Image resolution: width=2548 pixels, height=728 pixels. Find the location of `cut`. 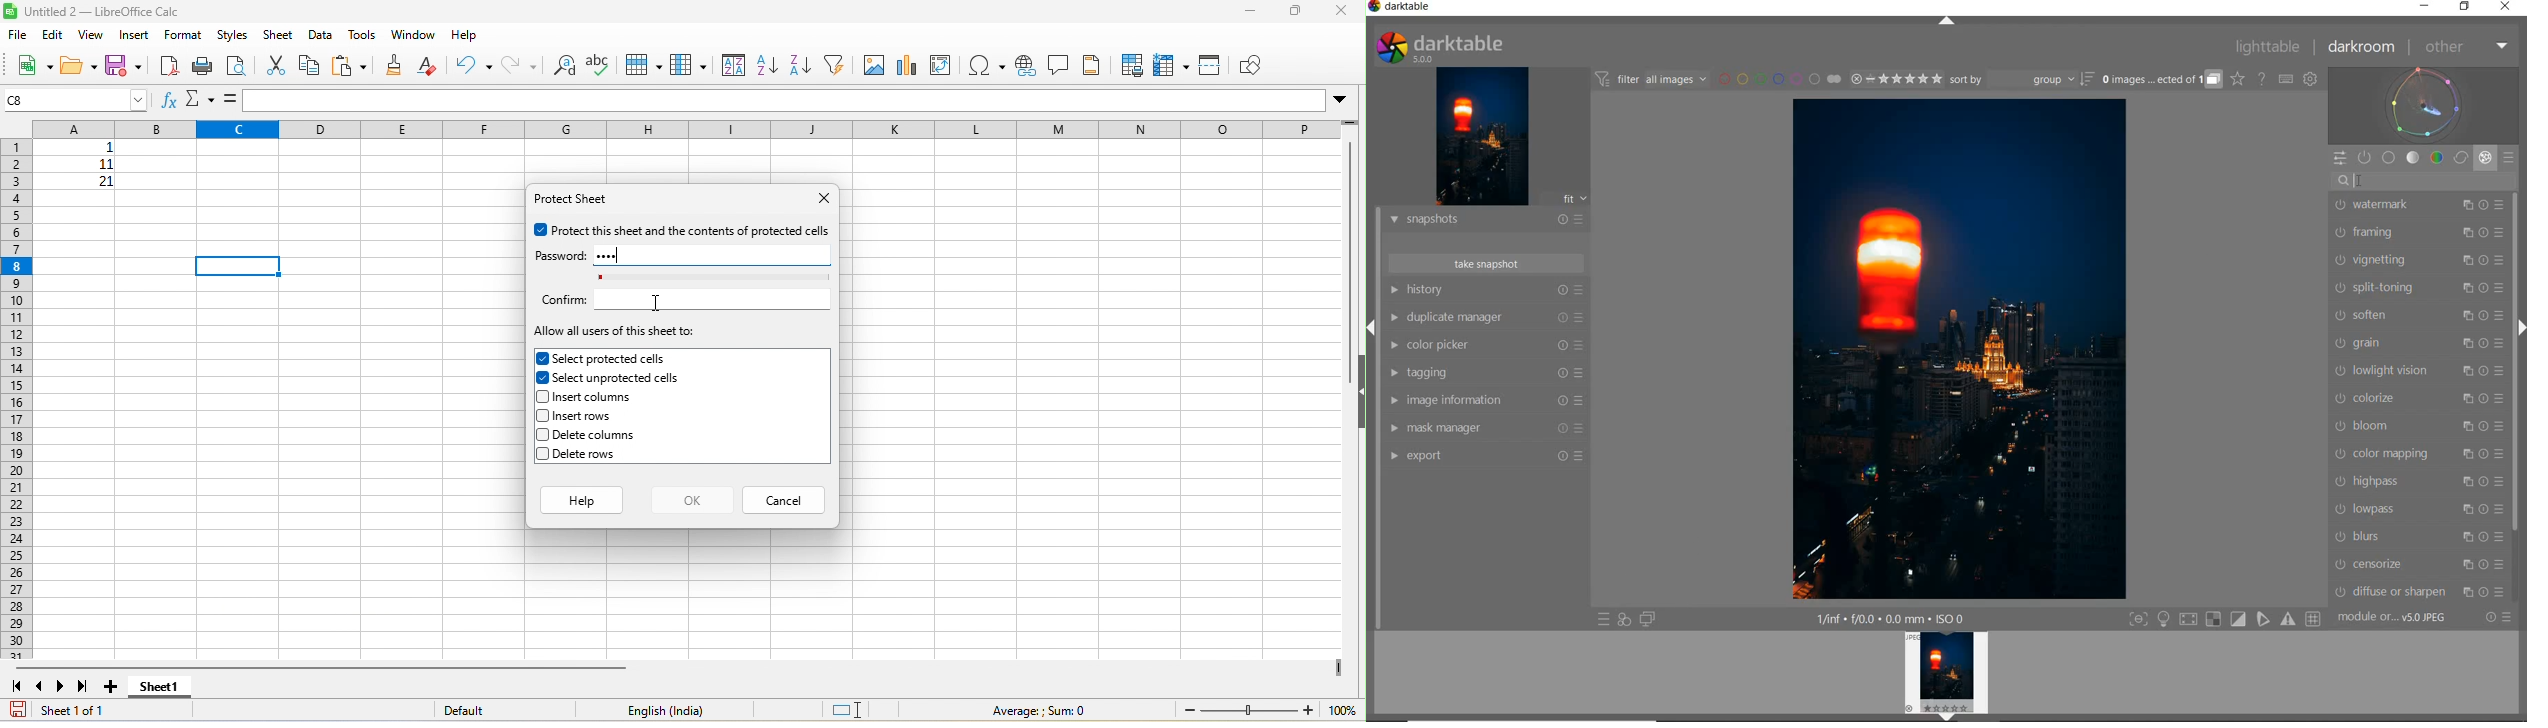

cut is located at coordinates (278, 66).